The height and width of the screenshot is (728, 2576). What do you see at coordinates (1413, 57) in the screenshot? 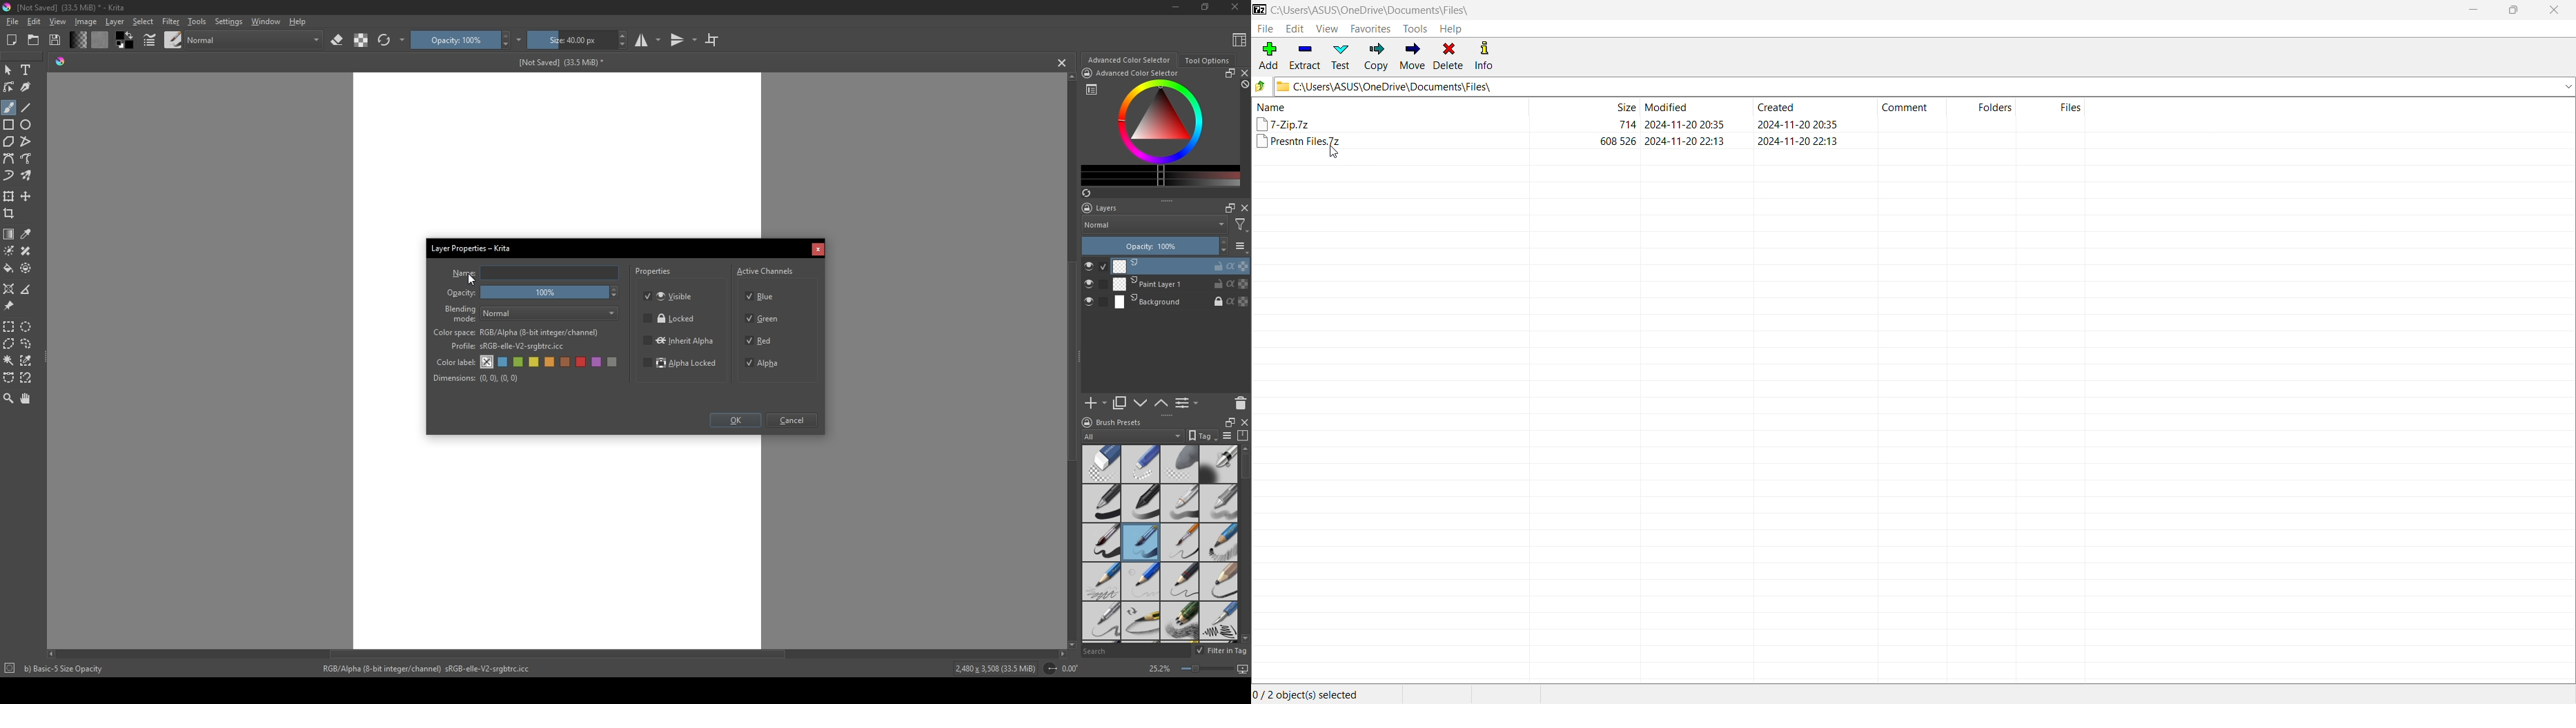
I see `Move` at bounding box center [1413, 57].